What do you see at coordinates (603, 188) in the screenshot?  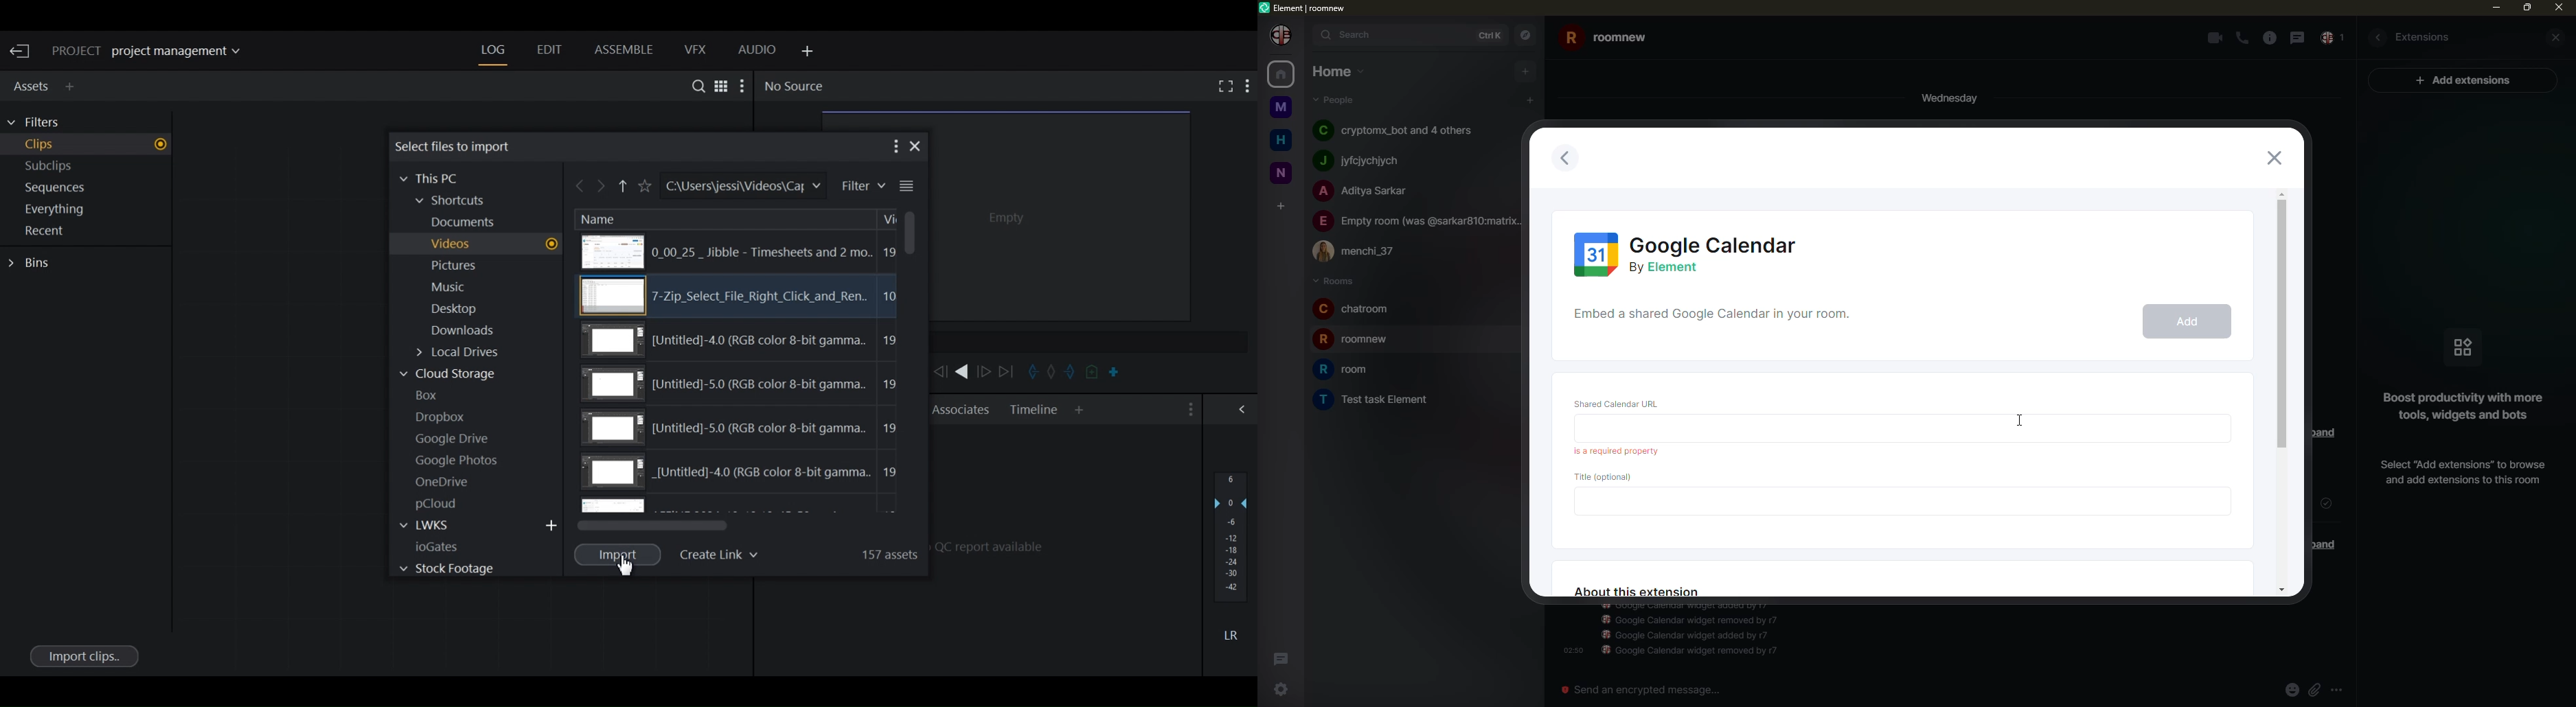 I see `Click to go forward` at bounding box center [603, 188].